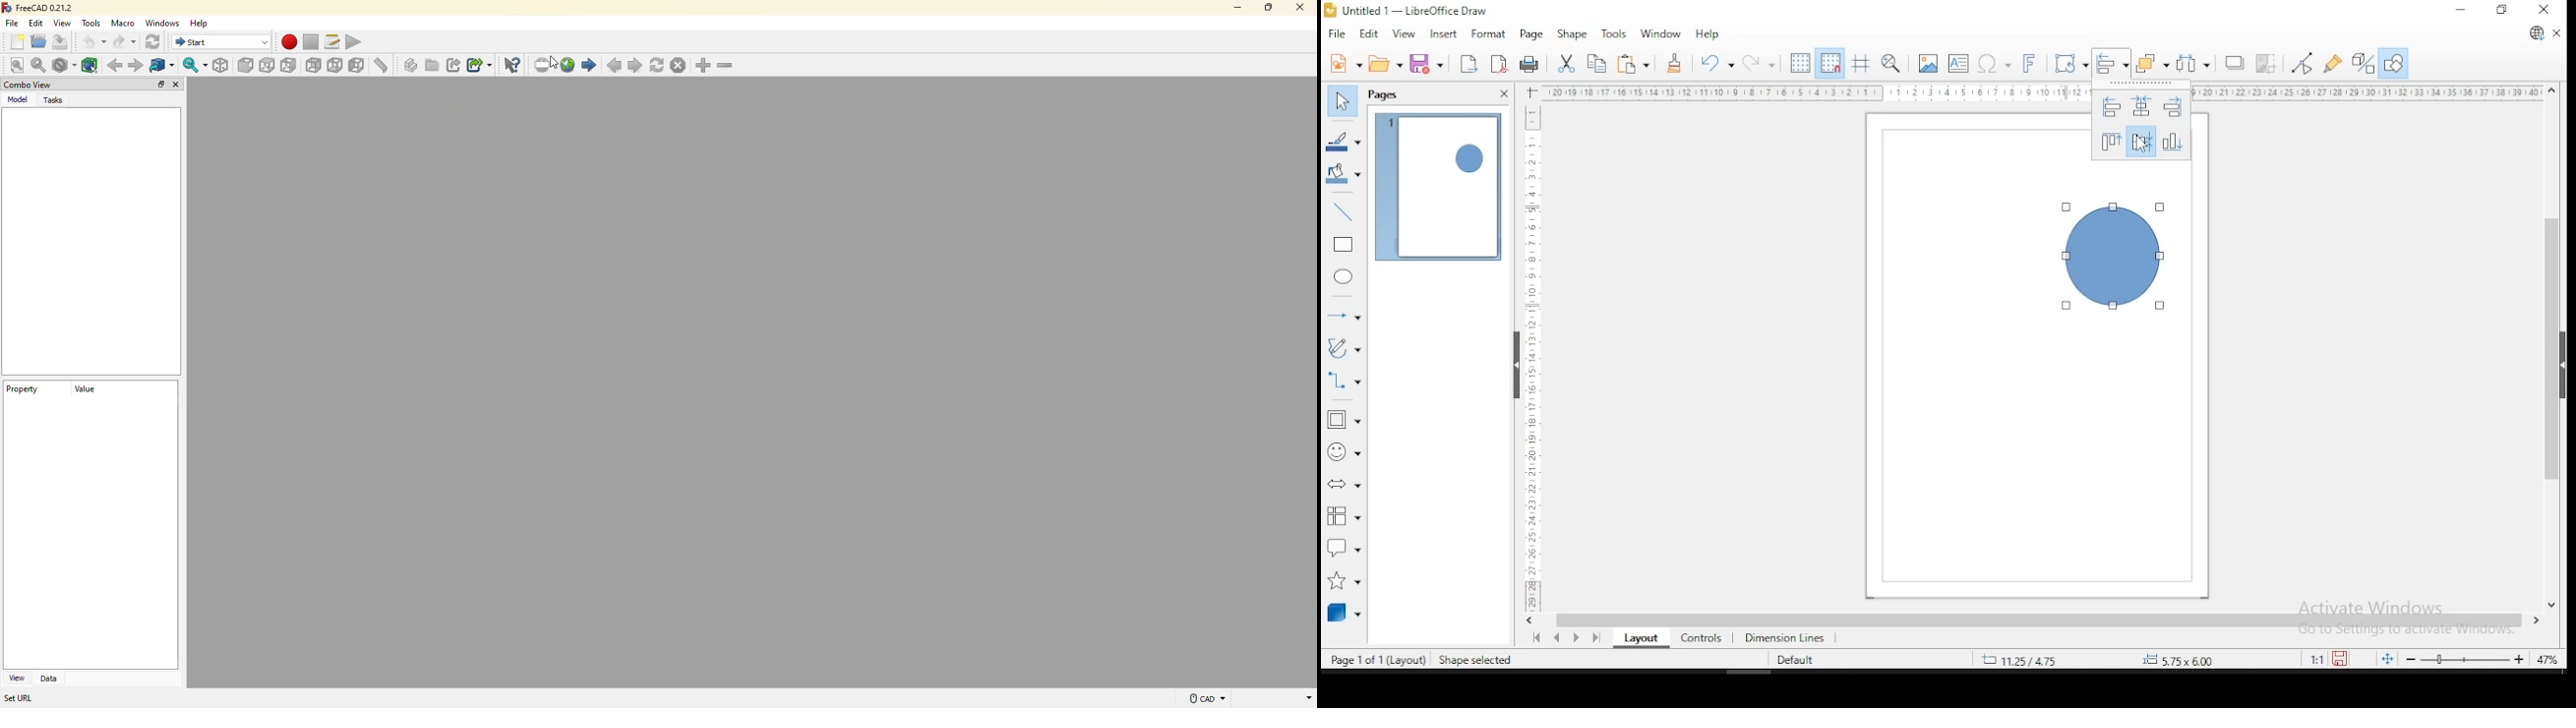 This screenshot has width=2576, height=728. What do you see at coordinates (704, 66) in the screenshot?
I see `zoom in` at bounding box center [704, 66].